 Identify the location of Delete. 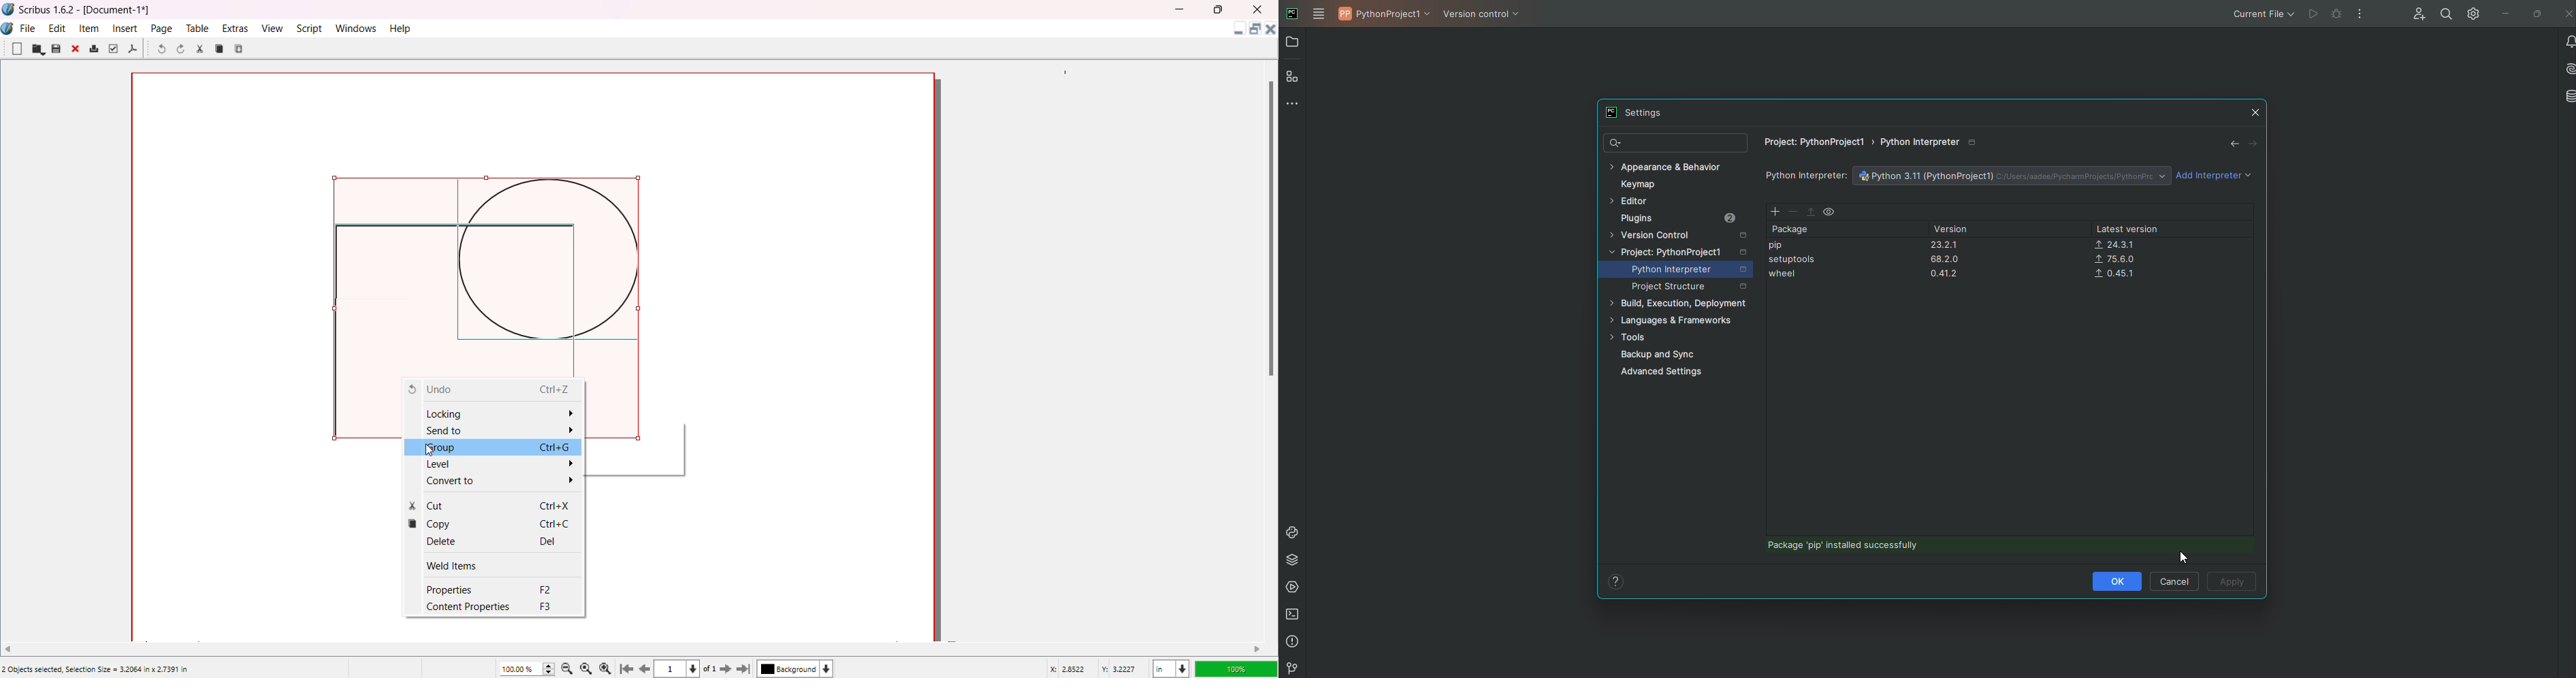
(1792, 212).